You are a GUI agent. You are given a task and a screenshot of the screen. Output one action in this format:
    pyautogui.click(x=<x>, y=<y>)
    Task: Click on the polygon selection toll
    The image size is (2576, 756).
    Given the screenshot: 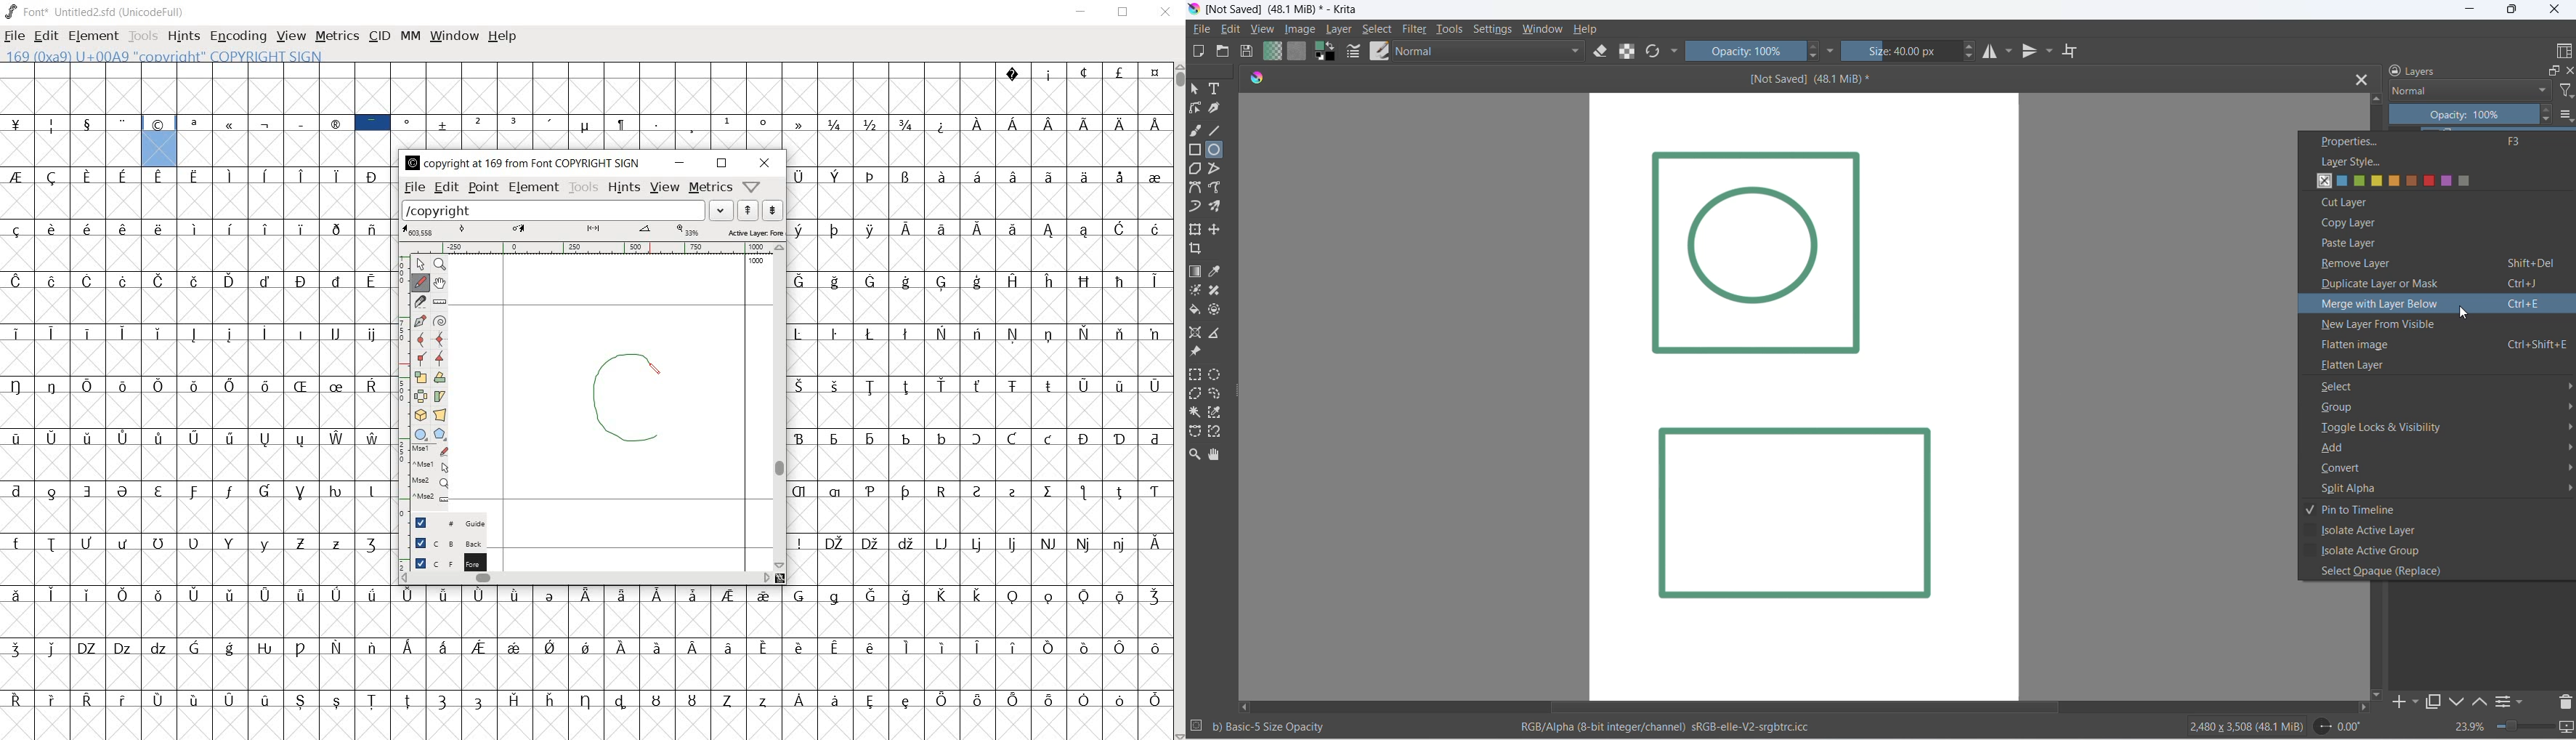 What is the action you would take?
    pyautogui.click(x=1196, y=395)
    